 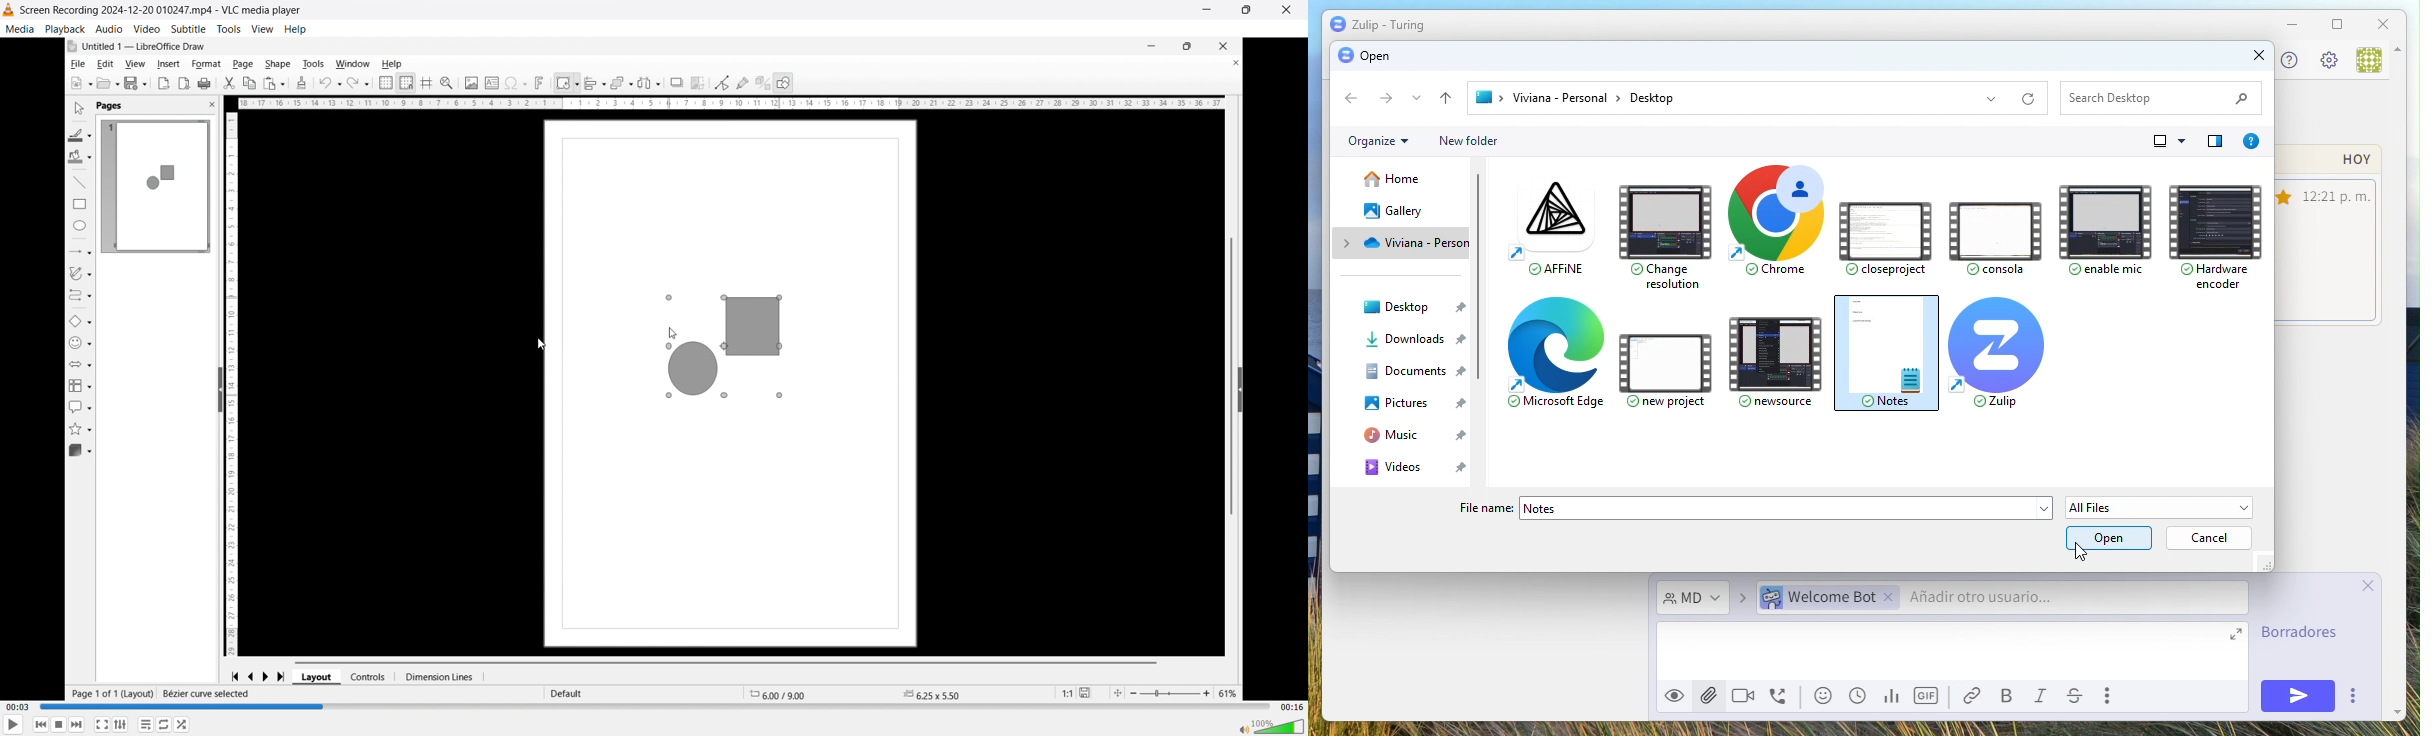 What do you see at coordinates (1780, 359) in the screenshot?
I see `newsource` at bounding box center [1780, 359].